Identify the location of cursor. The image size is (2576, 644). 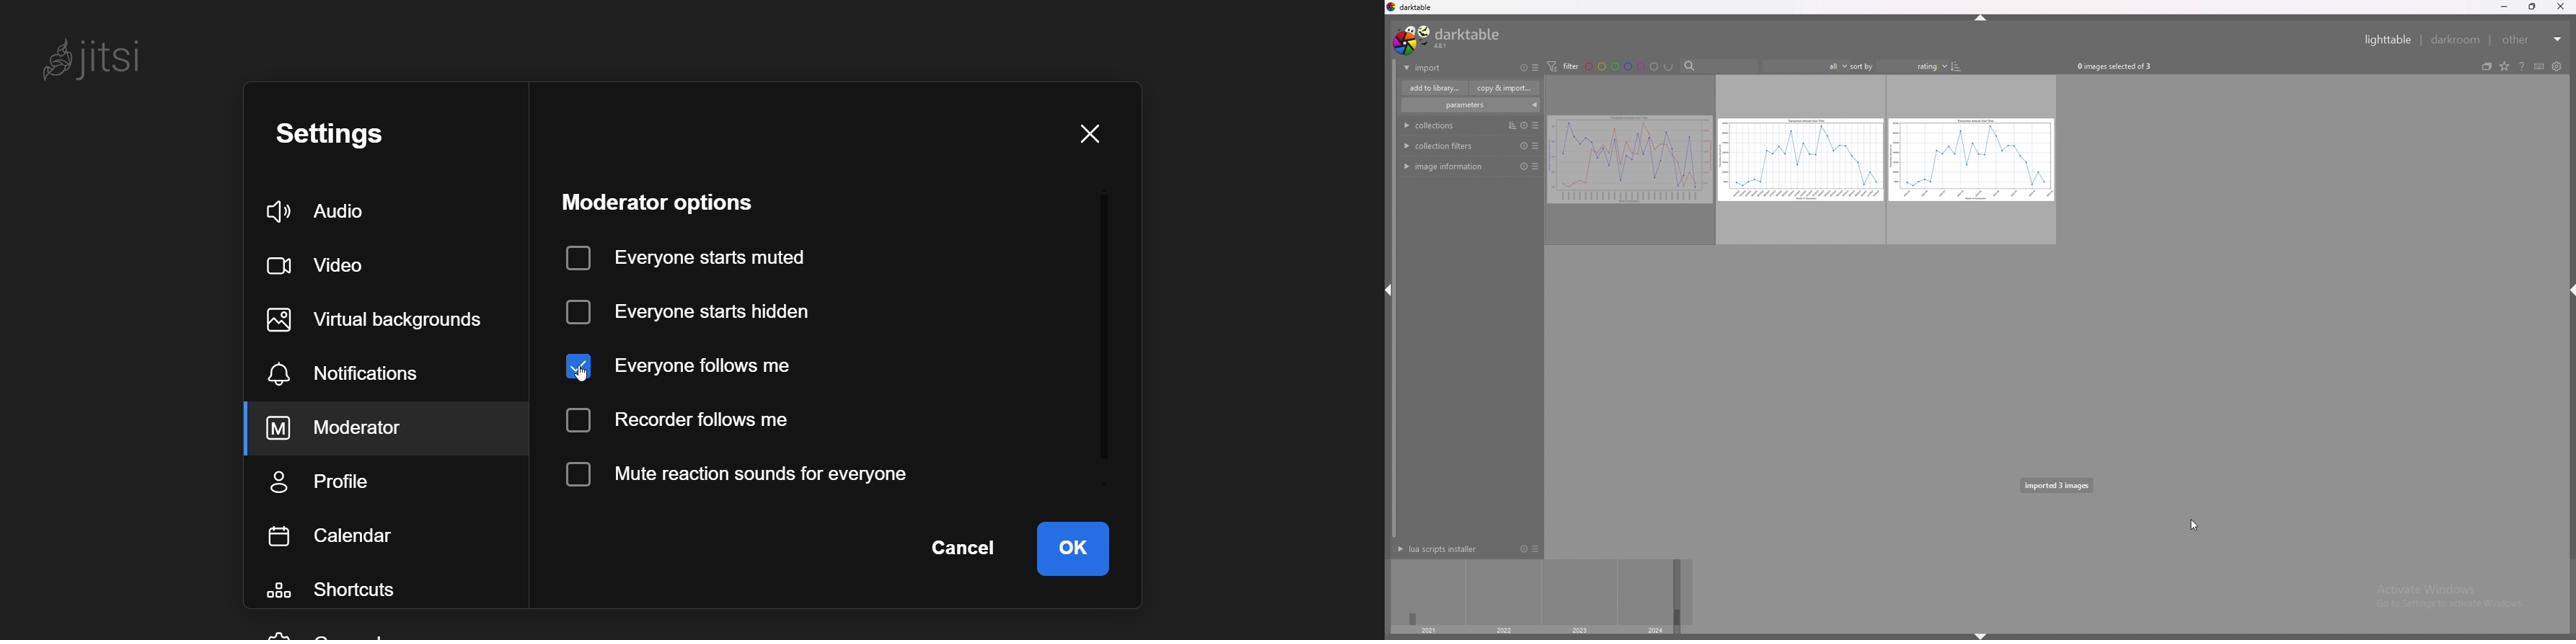
(588, 369).